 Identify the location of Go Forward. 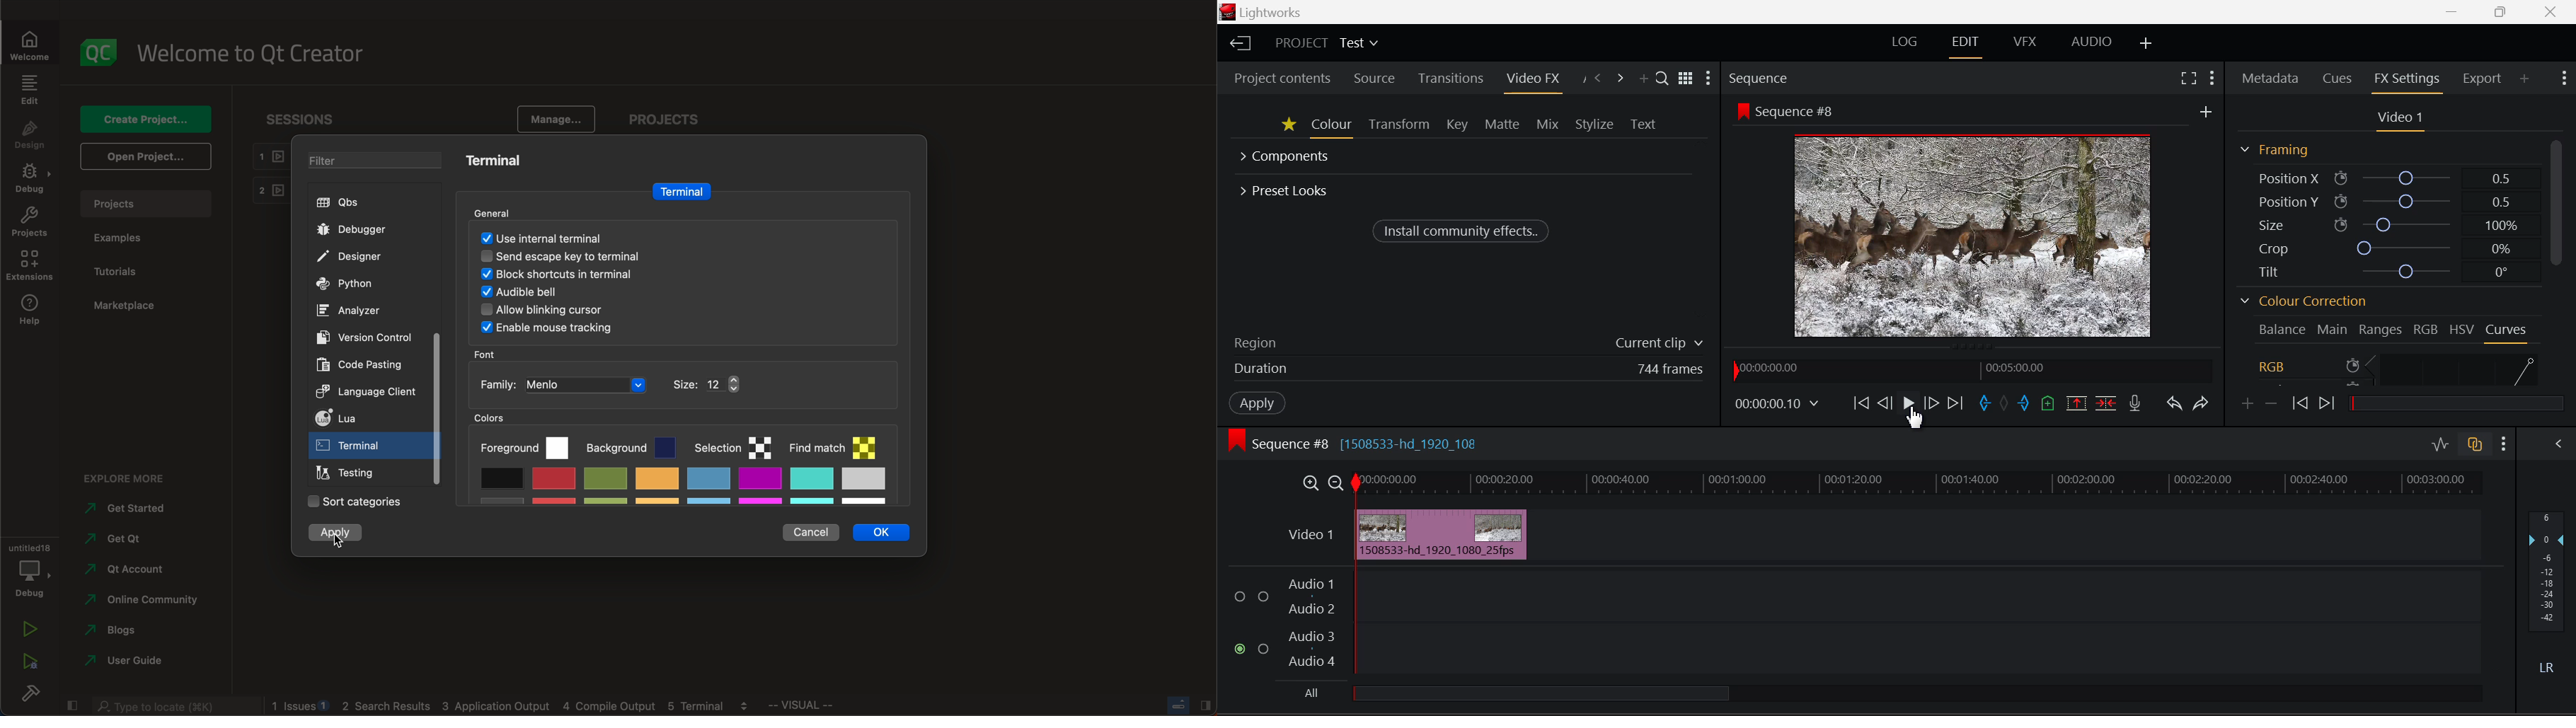
(1932, 402).